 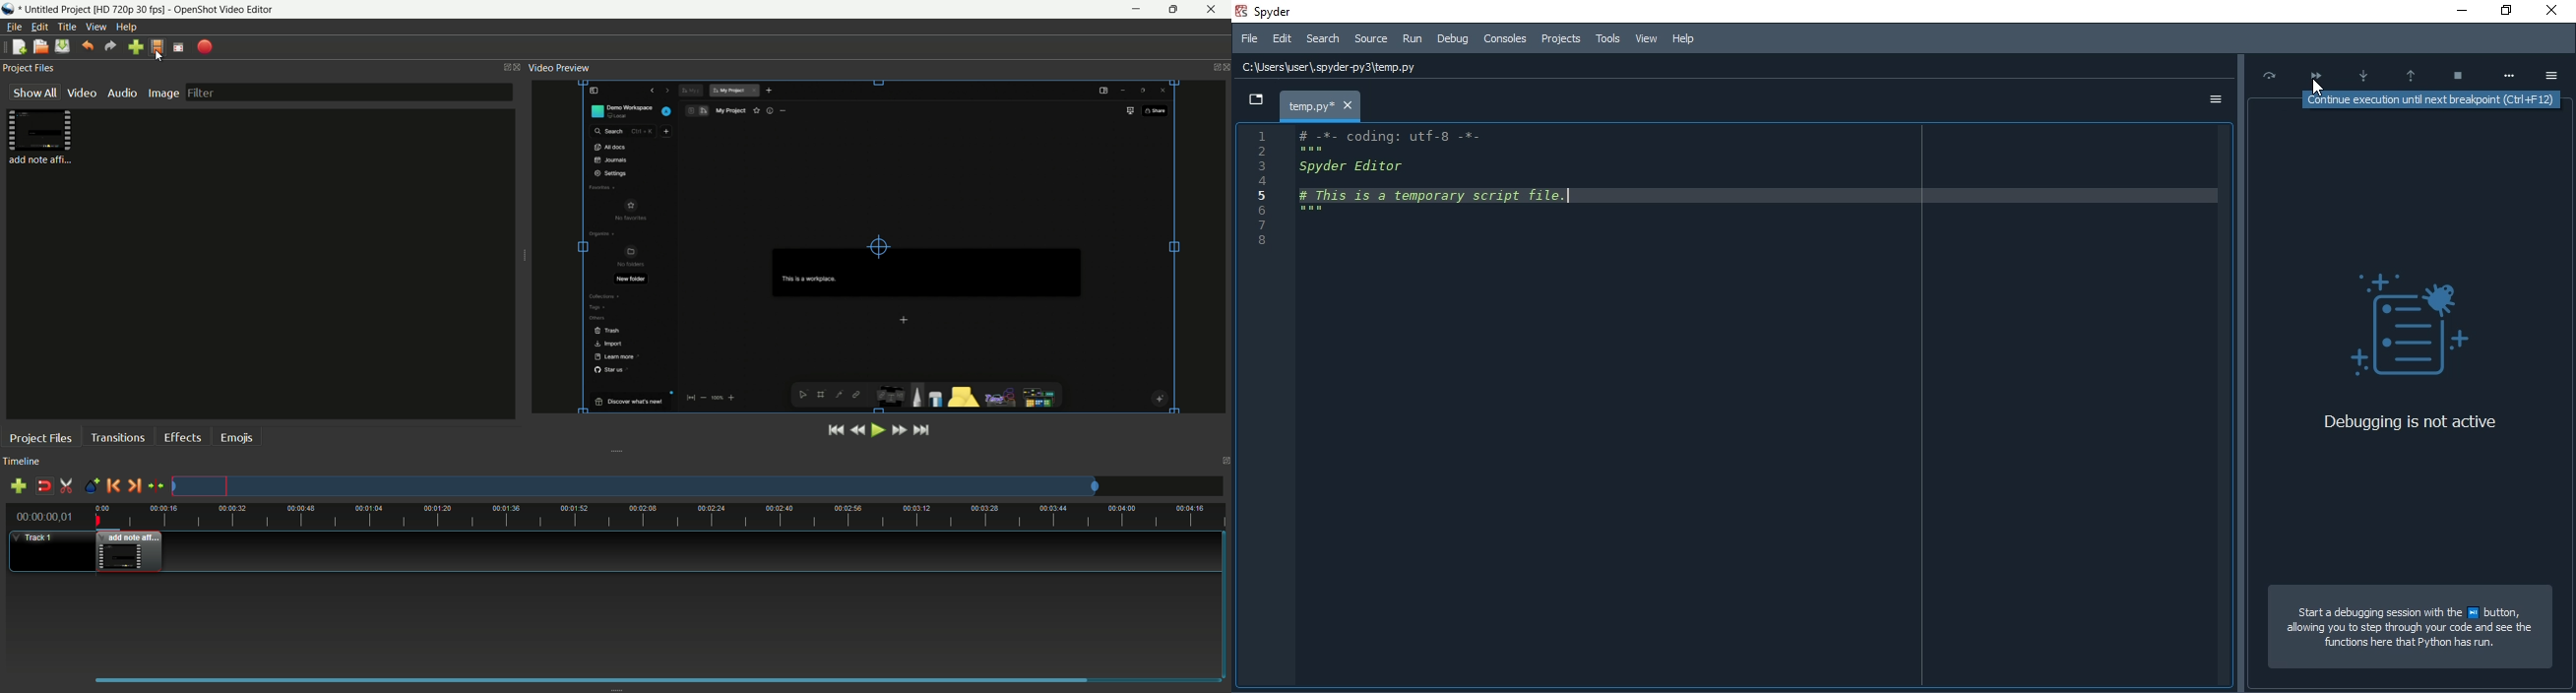 I want to click on import files, so click(x=135, y=47).